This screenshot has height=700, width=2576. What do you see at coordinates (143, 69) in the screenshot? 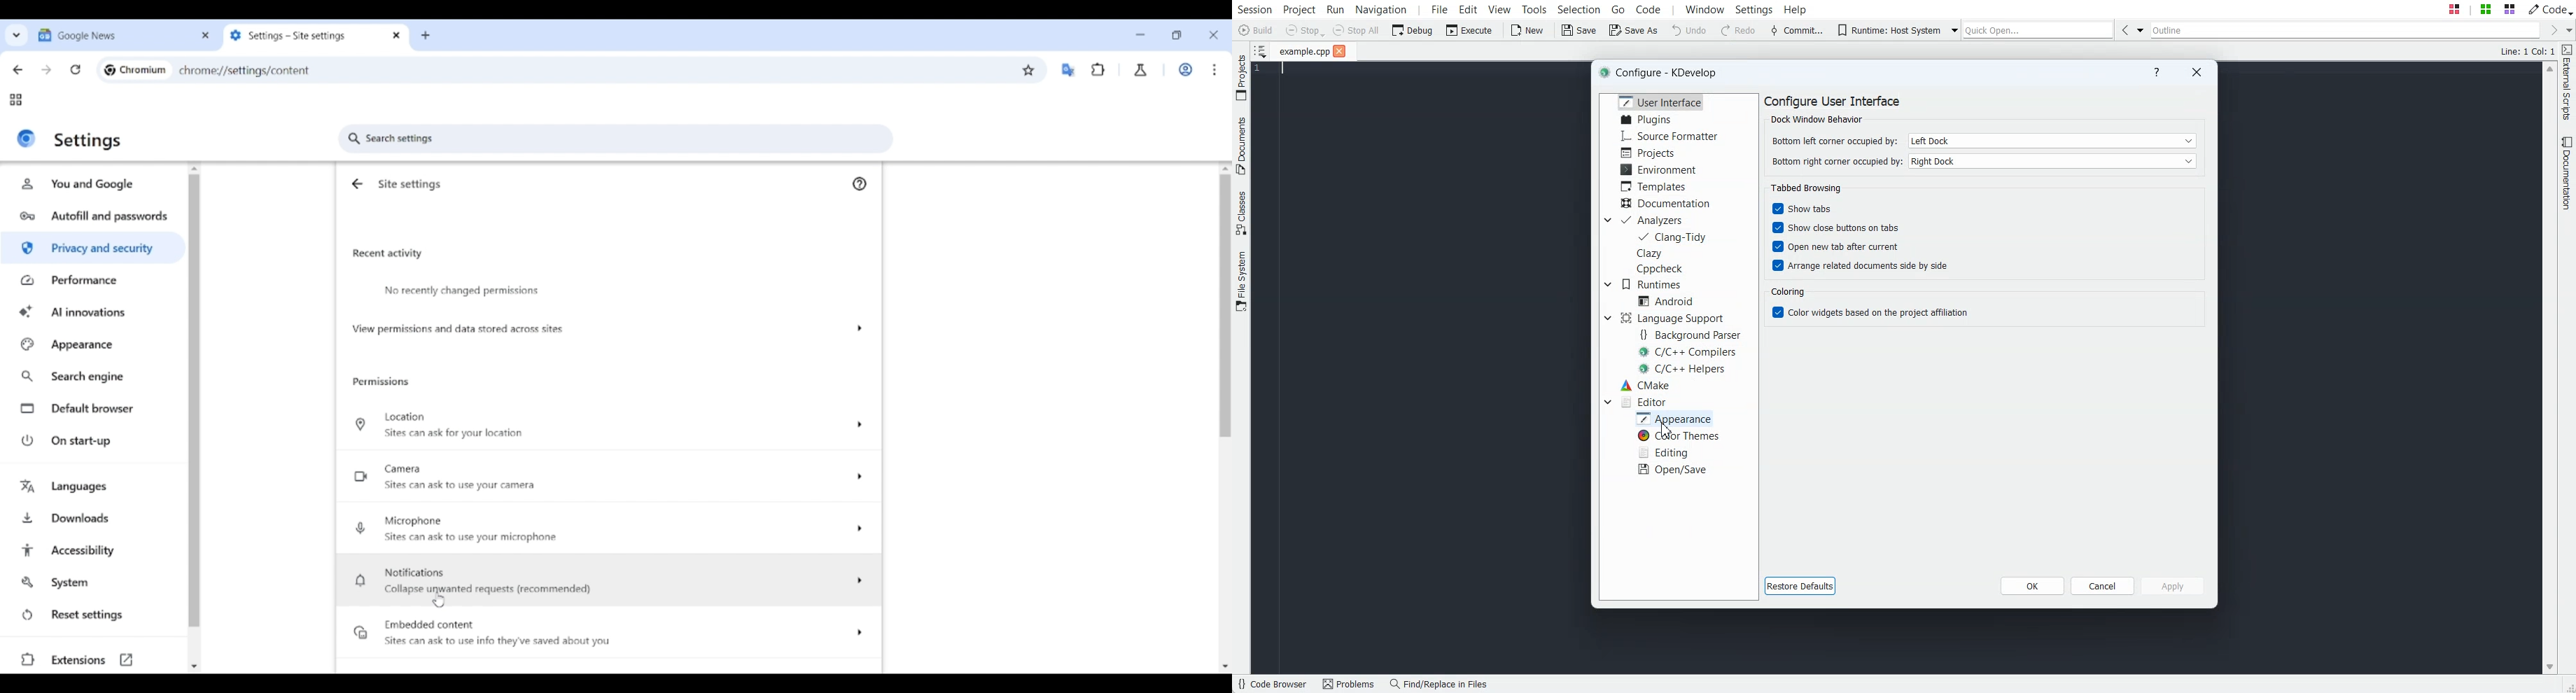
I see `Chromium` at bounding box center [143, 69].